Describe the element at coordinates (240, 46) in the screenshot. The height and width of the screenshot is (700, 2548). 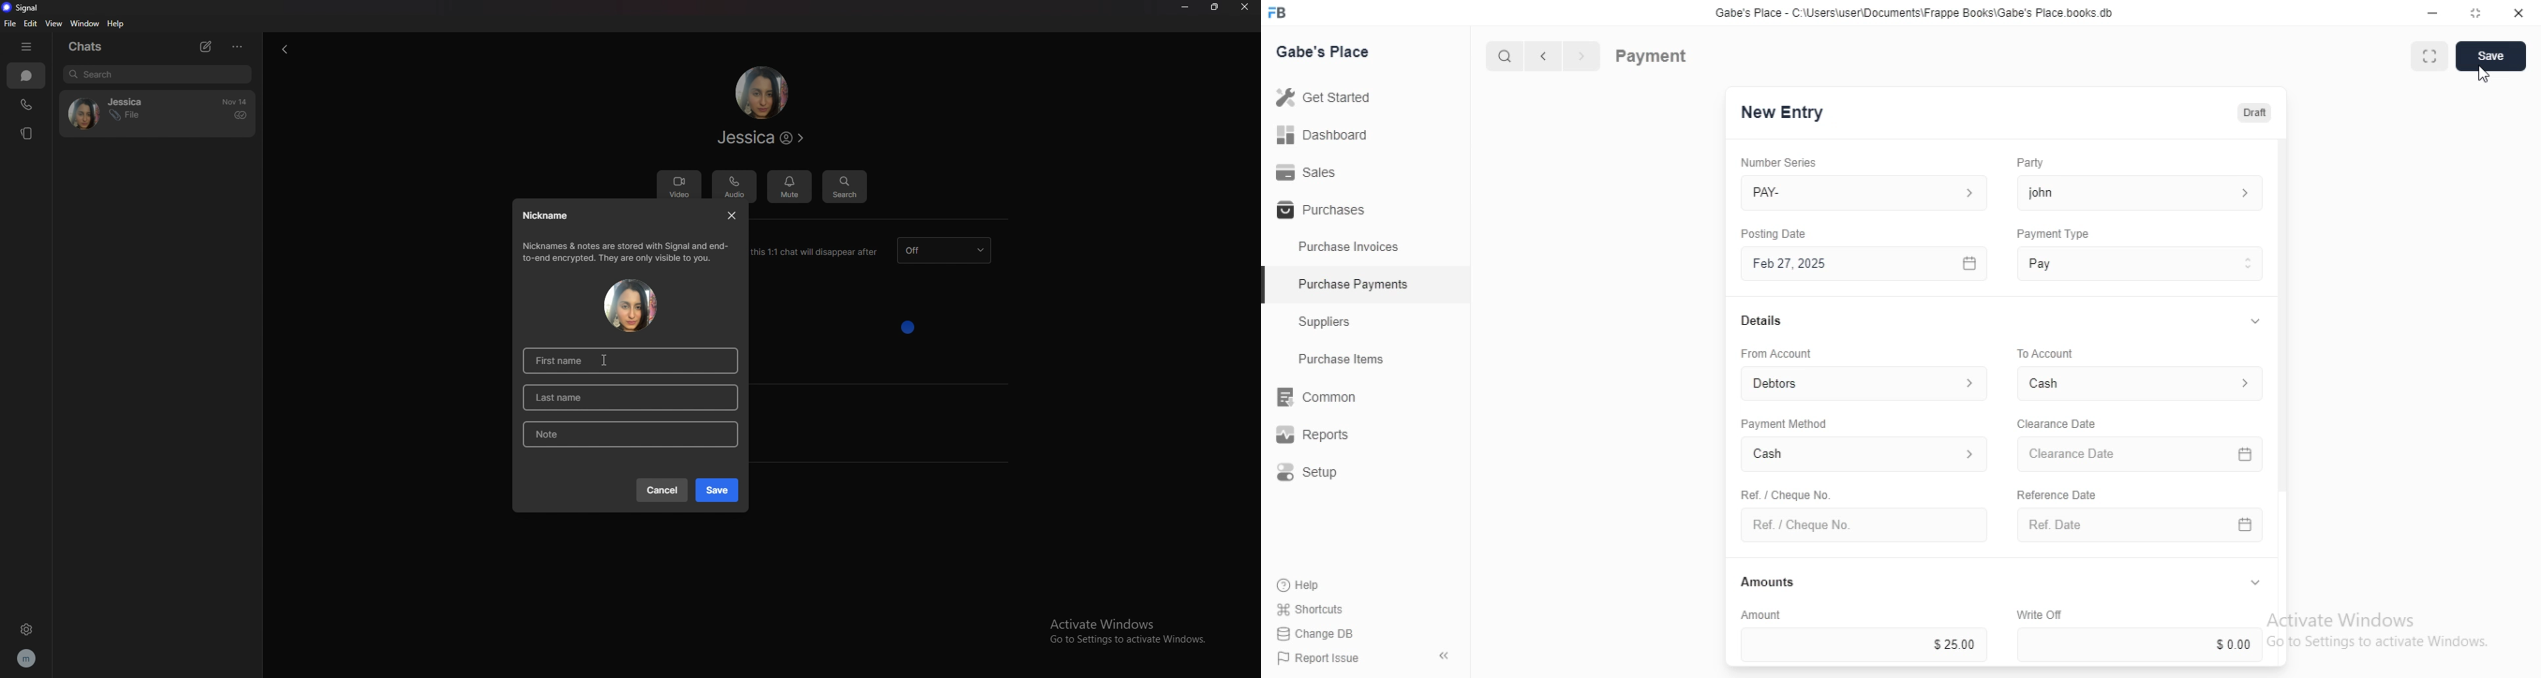
I see `options` at that location.